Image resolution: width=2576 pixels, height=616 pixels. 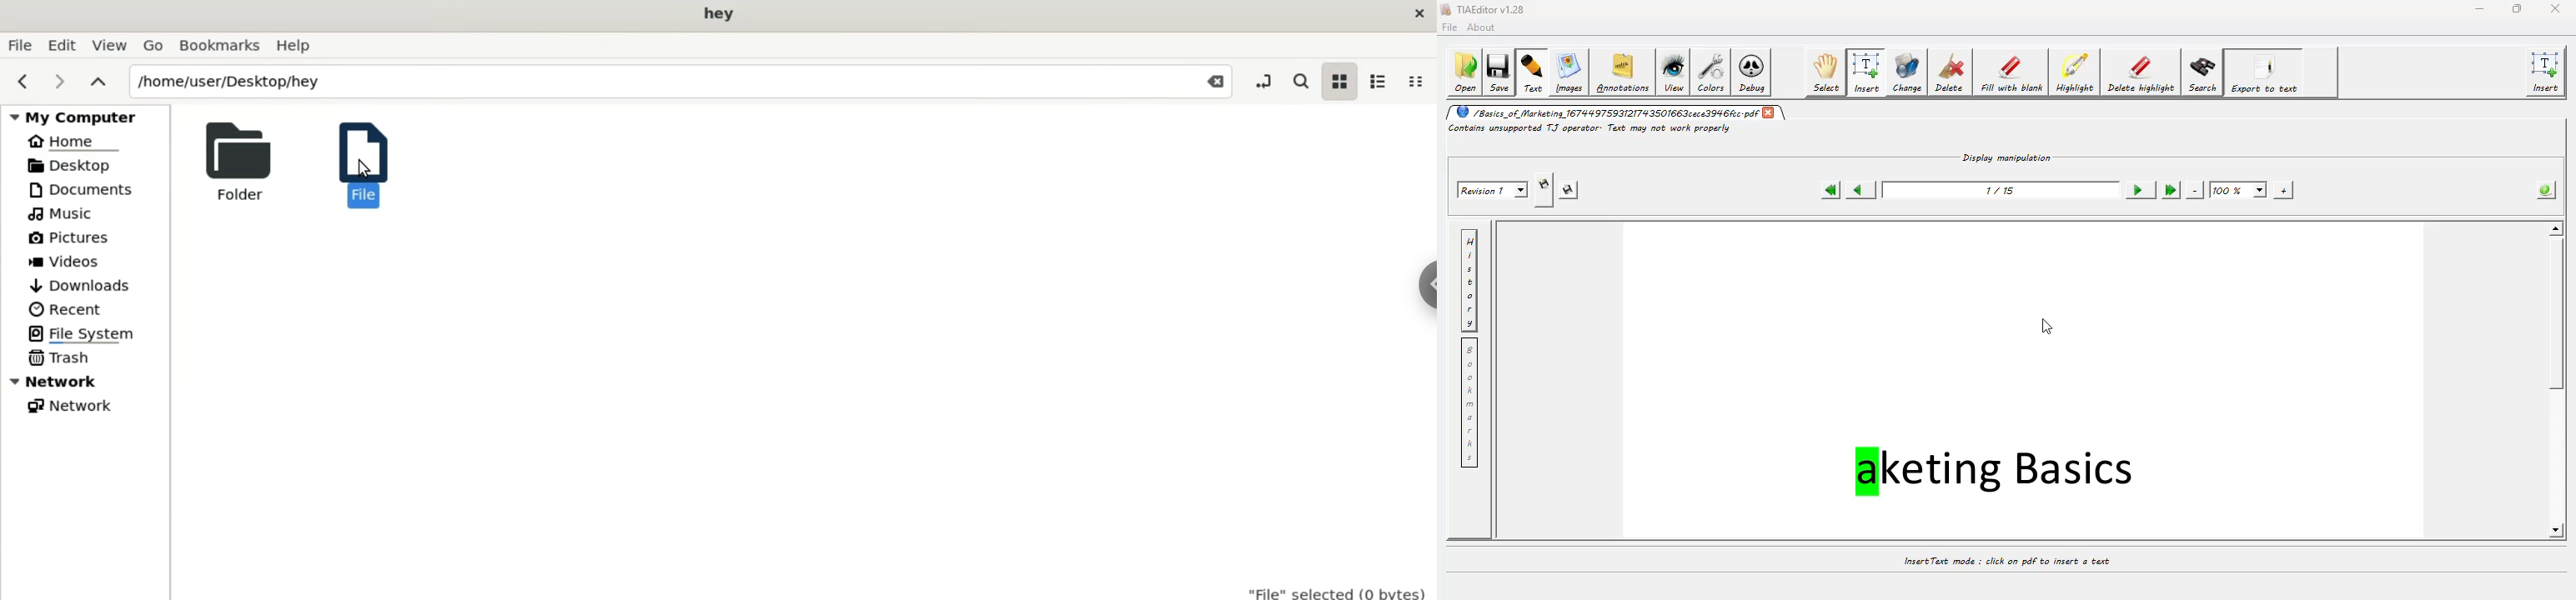 What do you see at coordinates (1339, 590) in the screenshot?
I see `"File" selected (0 bytes)` at bounding box center [1339, 590].